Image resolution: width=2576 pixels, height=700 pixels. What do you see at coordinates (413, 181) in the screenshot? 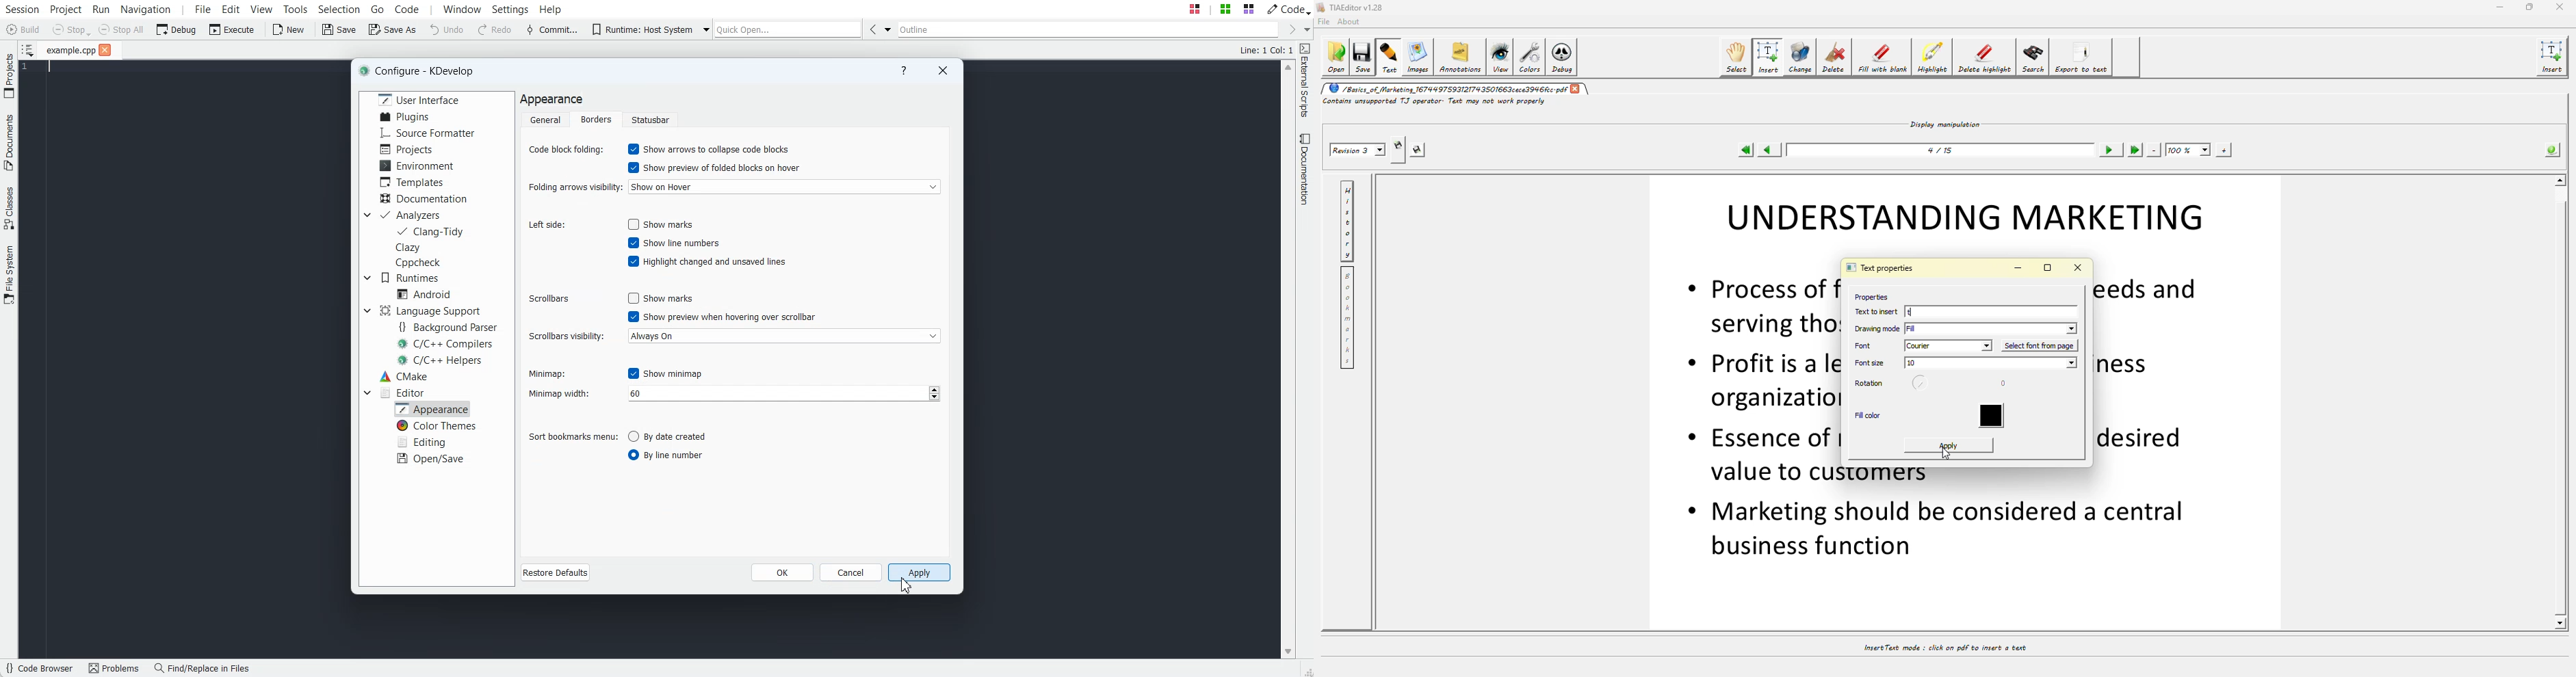
I see `Templates` at bounding box center [413, 181].